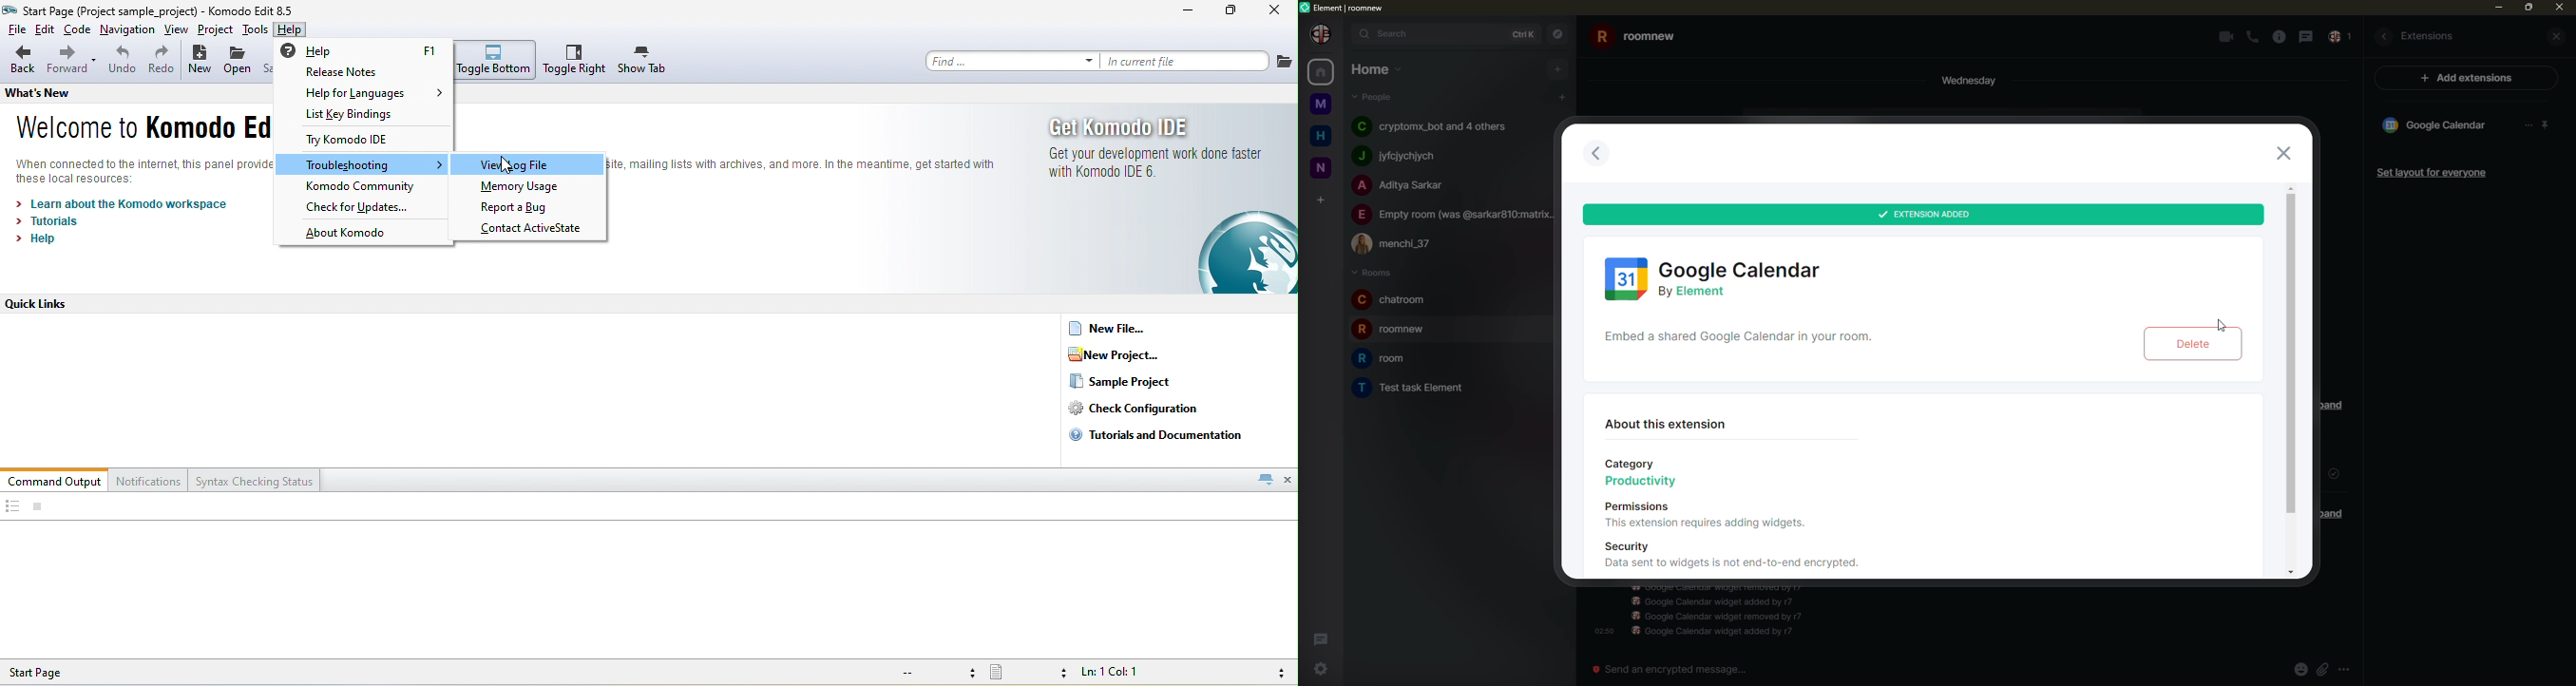 This screenshot has height=700, width=2576. What do you see at coordinates (2462, 395) in the screenshot?
I see `info` at bounding box center [2462, 395].